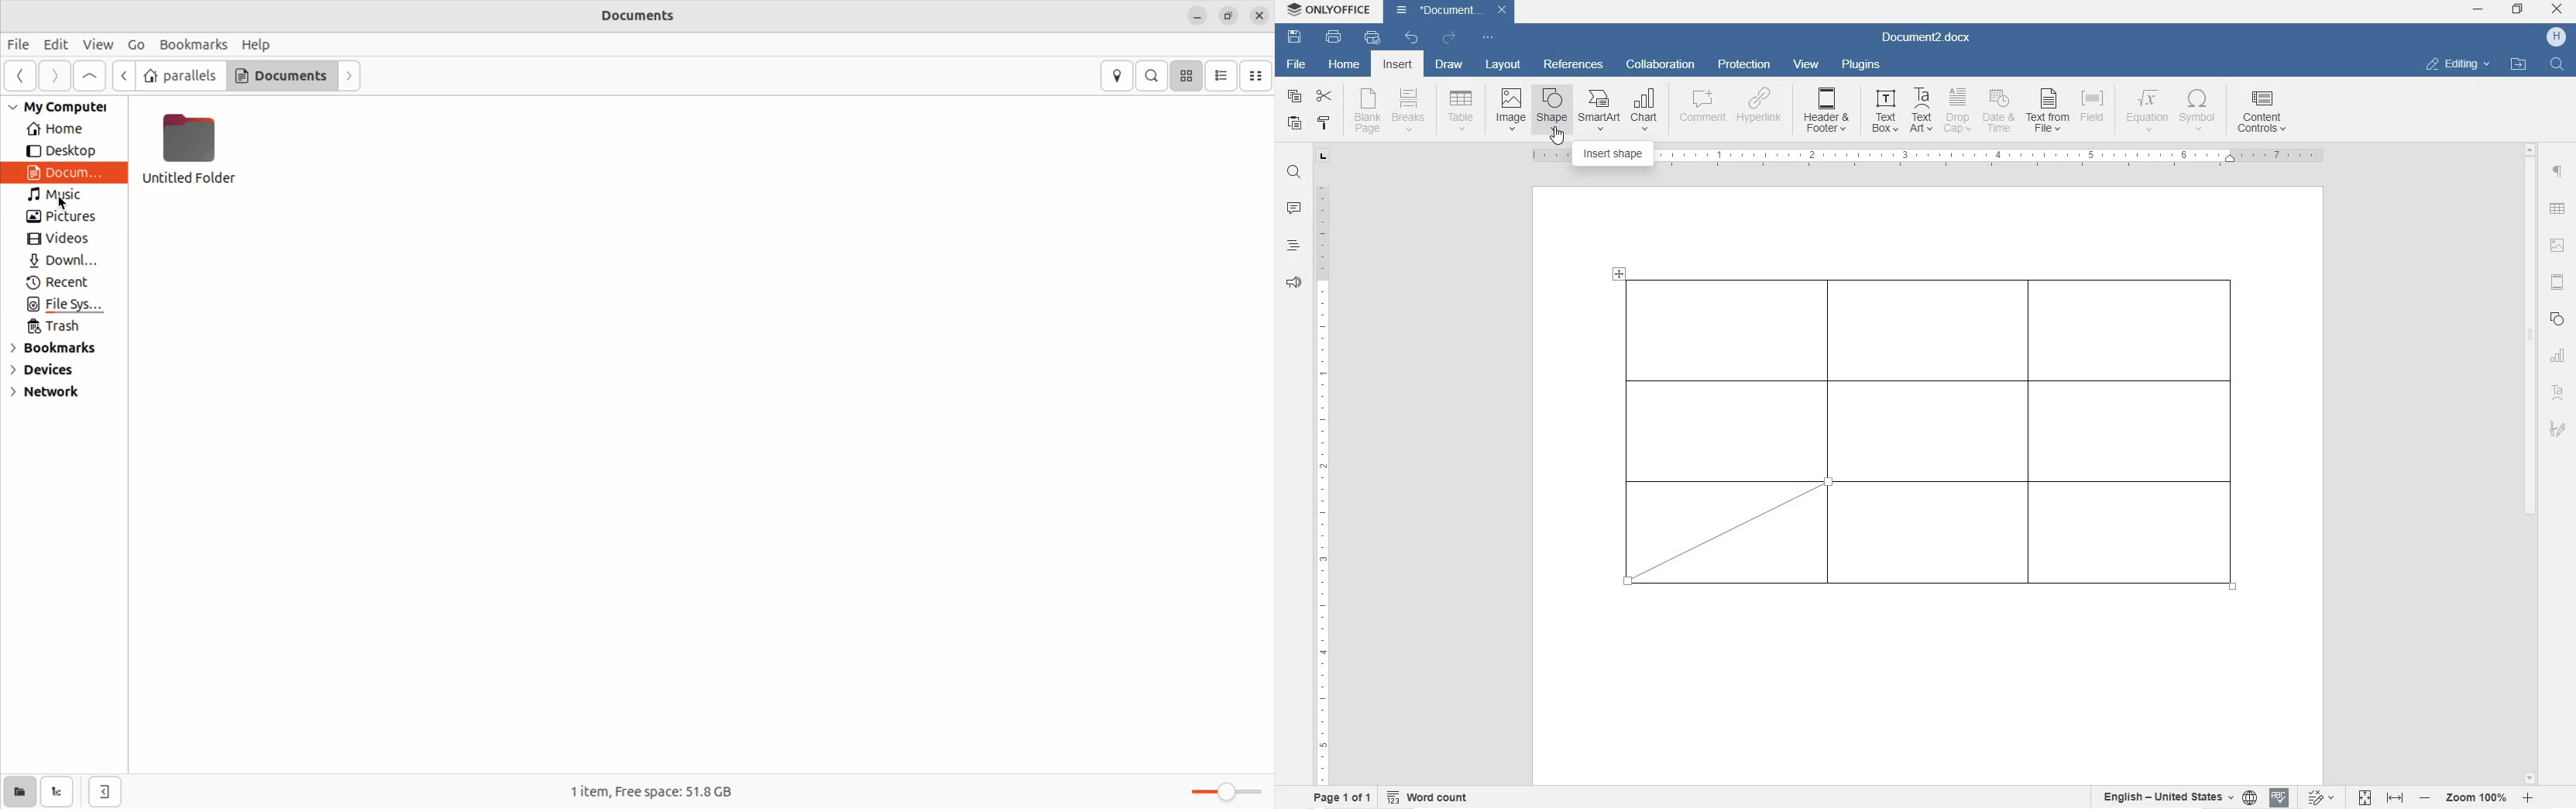  Describe the element at coordinates (1410, 111) in the screenshot. I see `insert page breaks` at that location.